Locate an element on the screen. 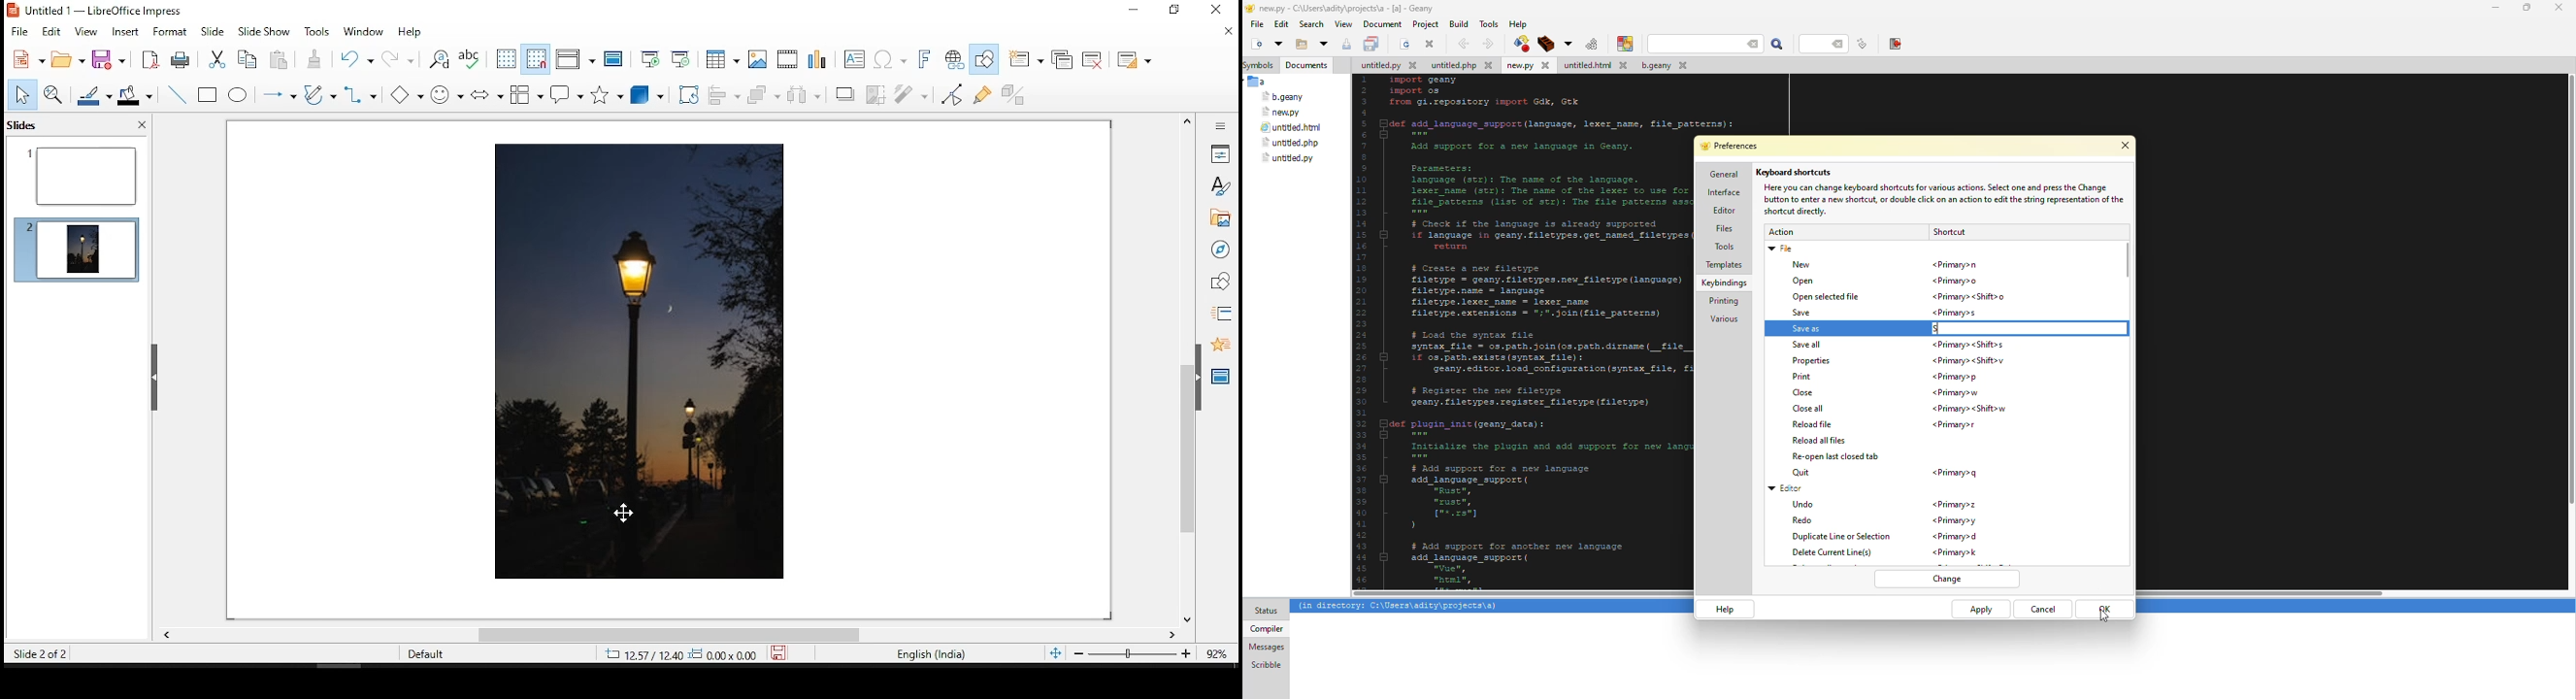 This screenshot has height=700, width=2576. start from first slide is located at coordinates (650, 58).